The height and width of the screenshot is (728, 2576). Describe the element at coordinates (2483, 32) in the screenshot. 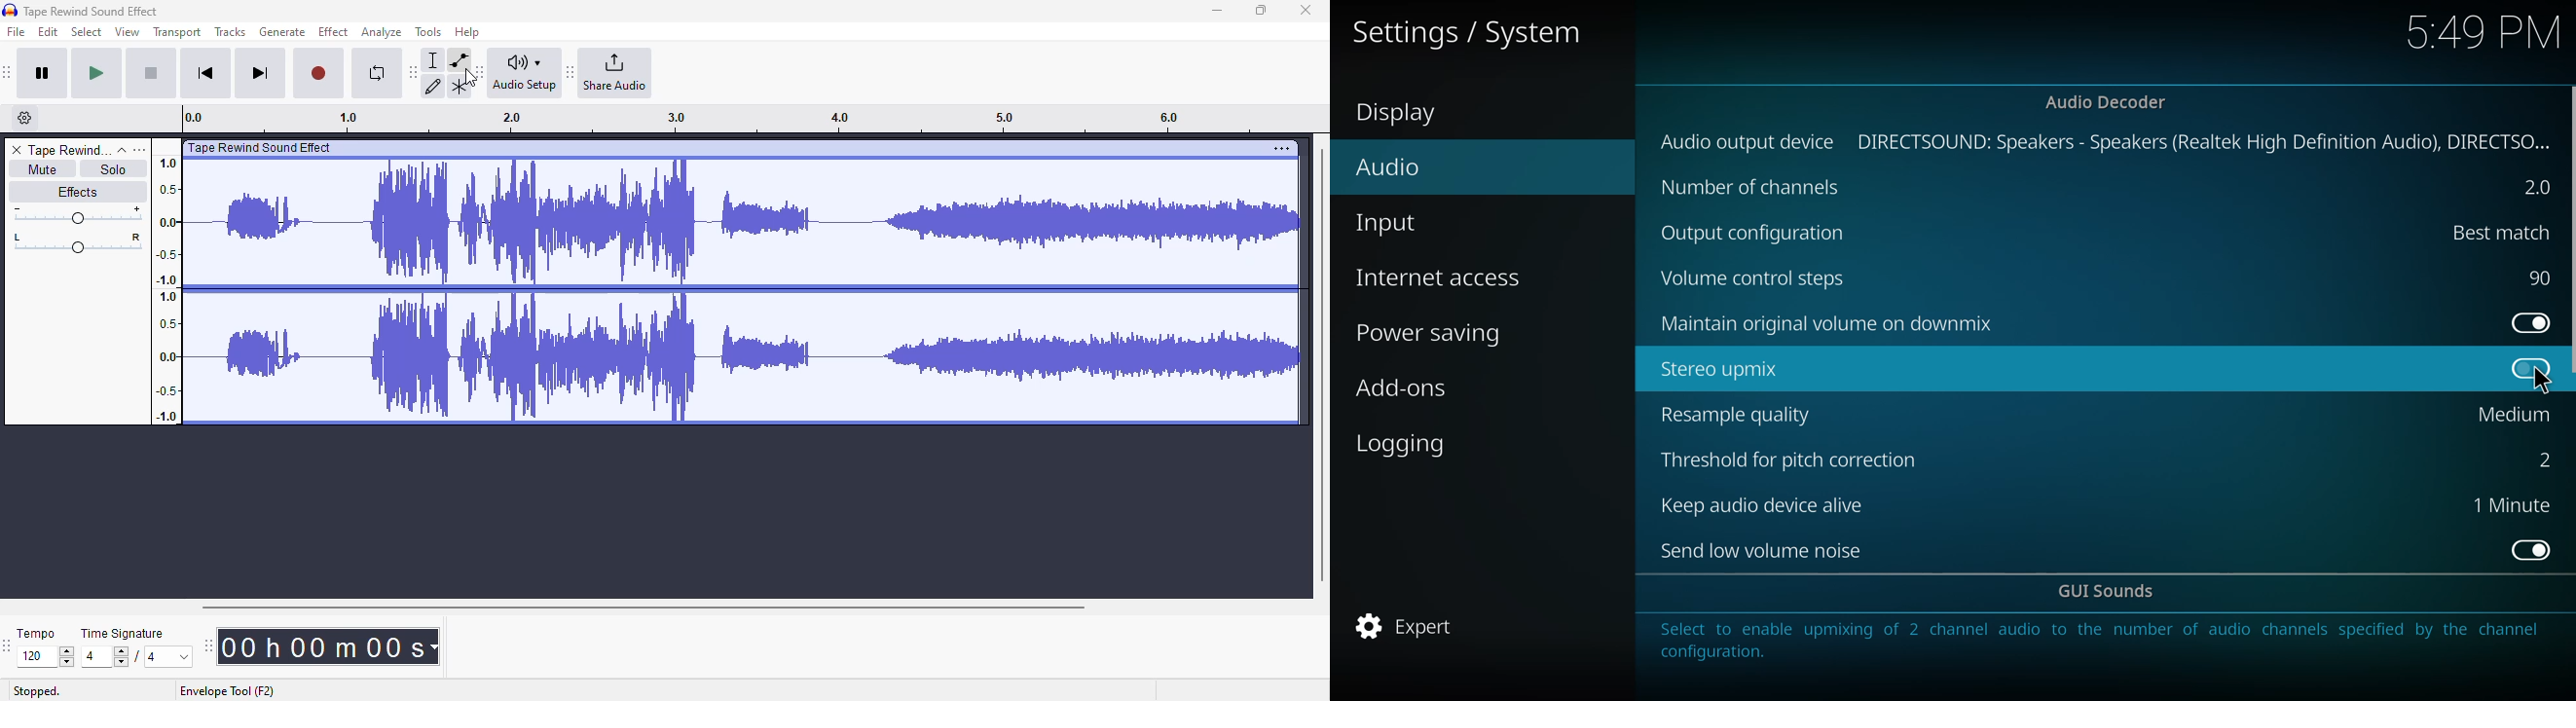

I see `time` at that location.